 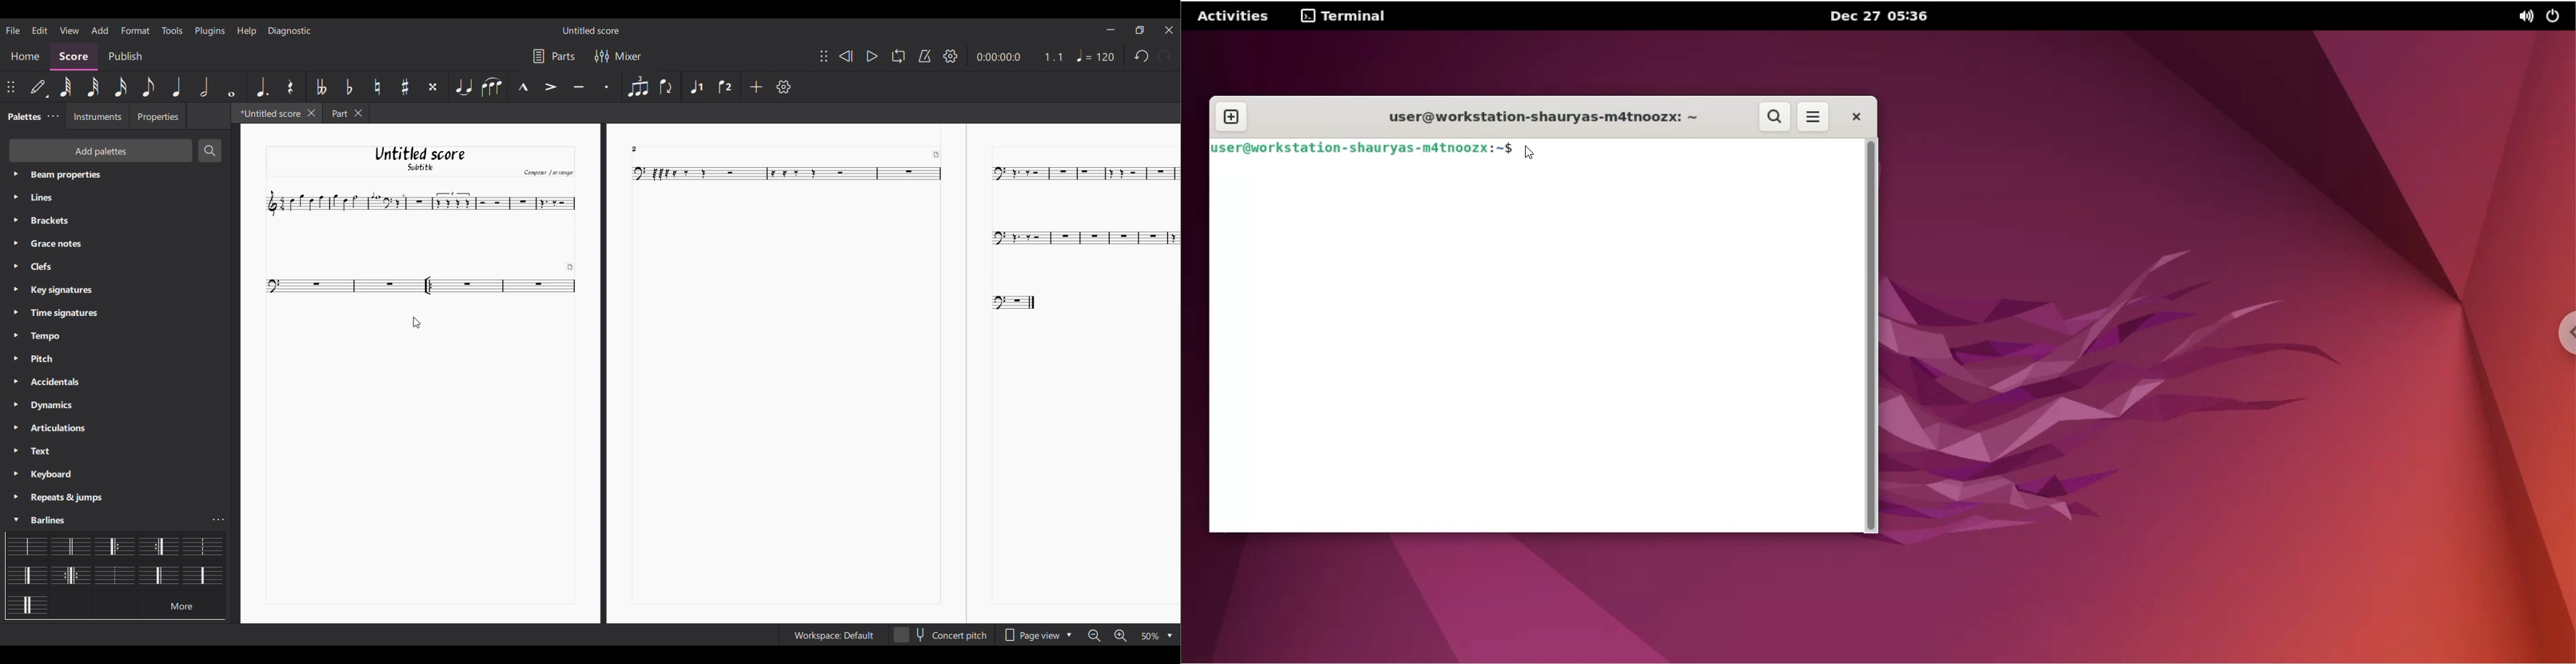 What do you see at coordinates (181, 606) in the screenshot?
I see `more` at bounding box center [181, 606].